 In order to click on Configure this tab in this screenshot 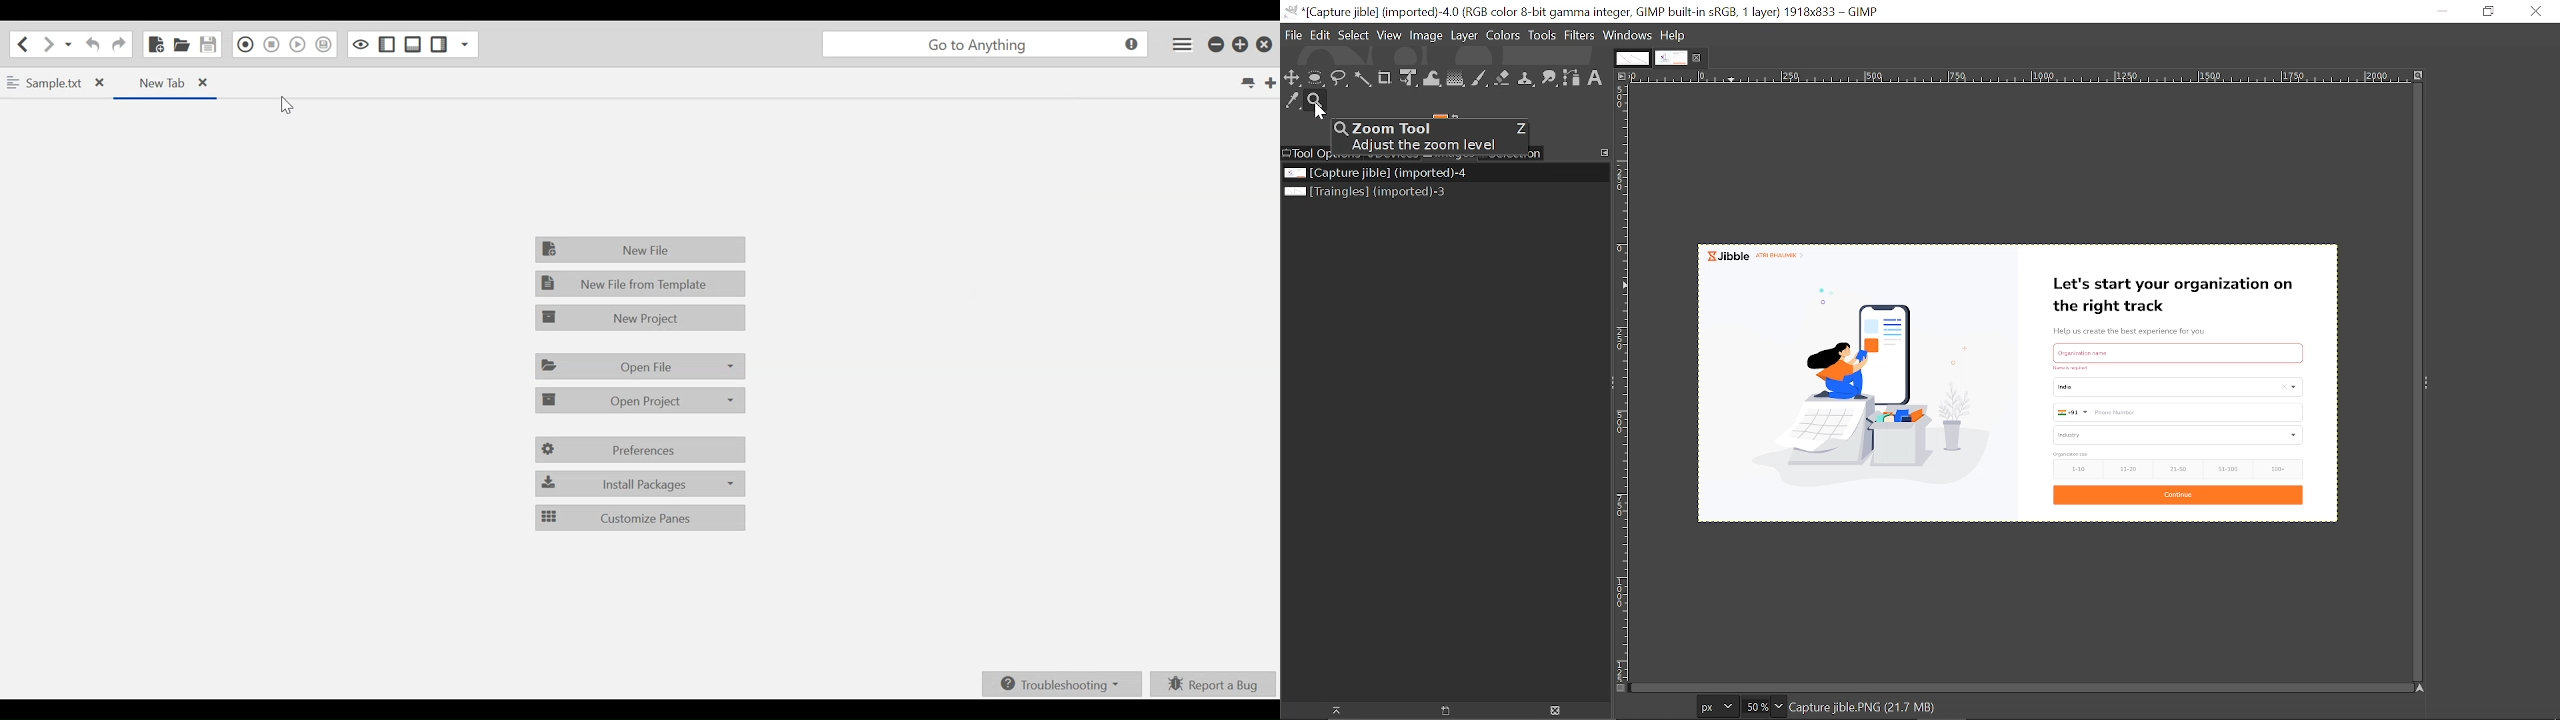, I will do `click(1602, 153)`.